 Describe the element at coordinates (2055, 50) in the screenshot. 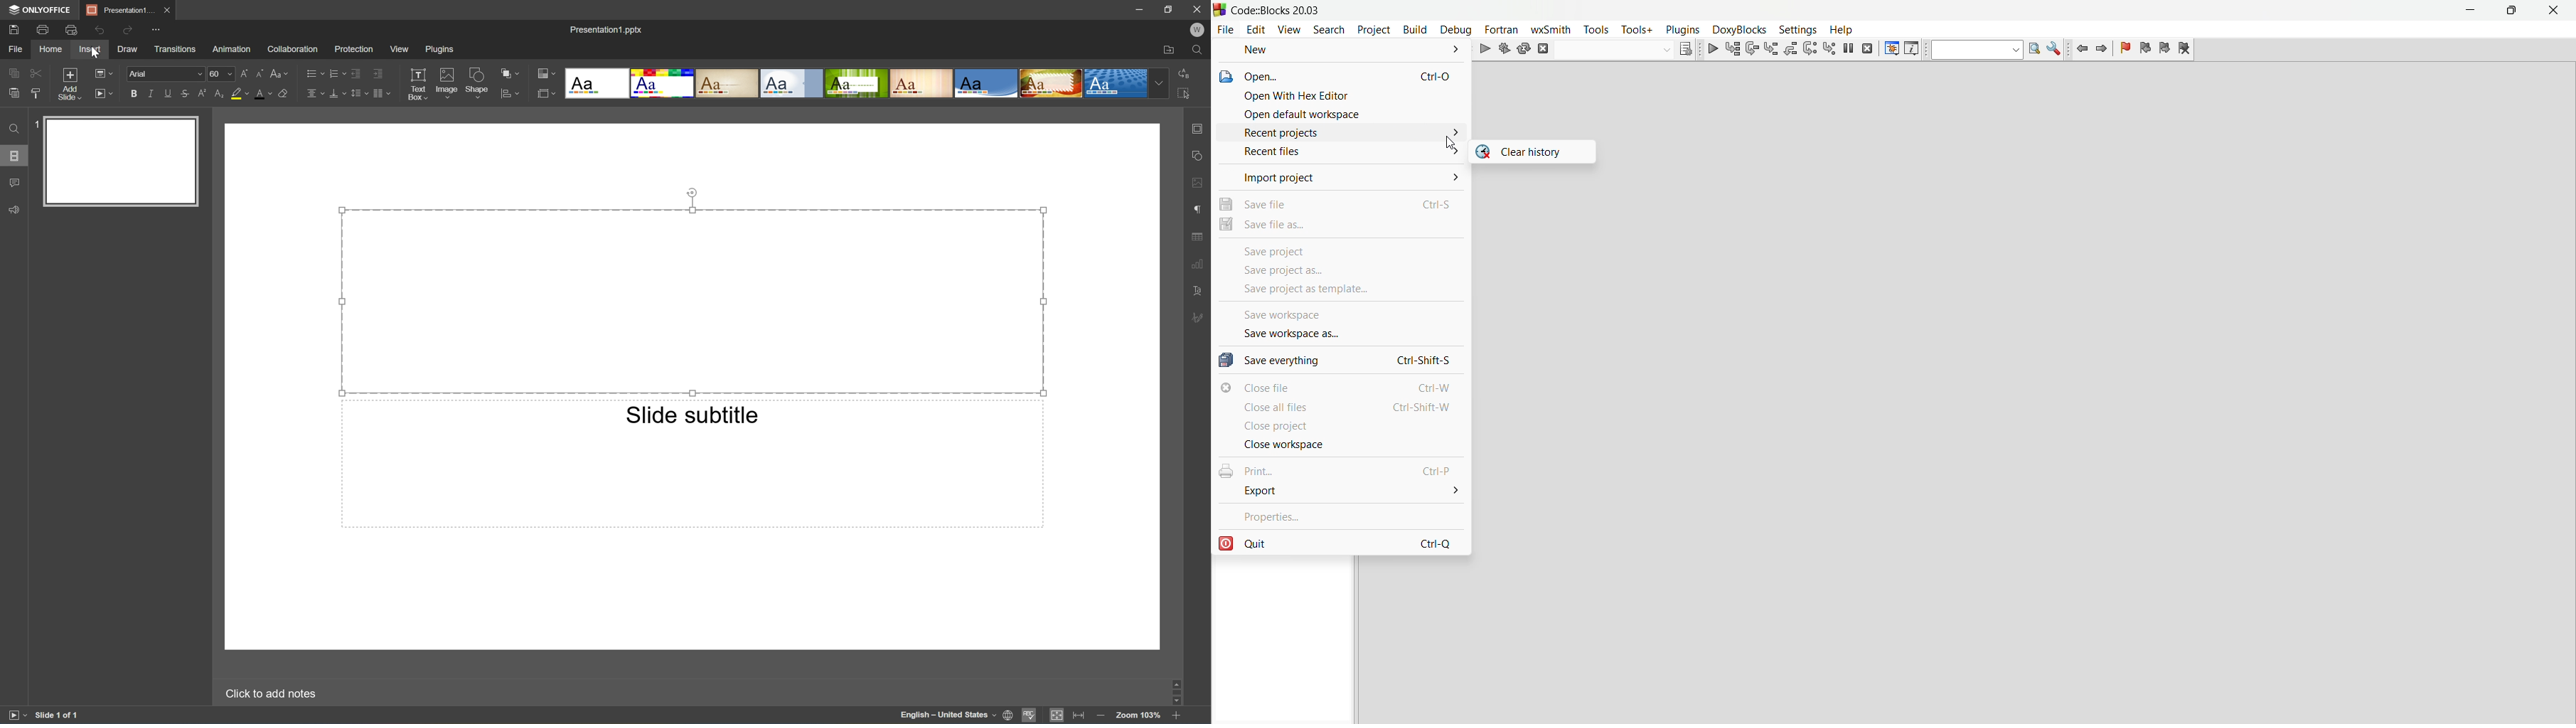

I see `show options window` at that location.